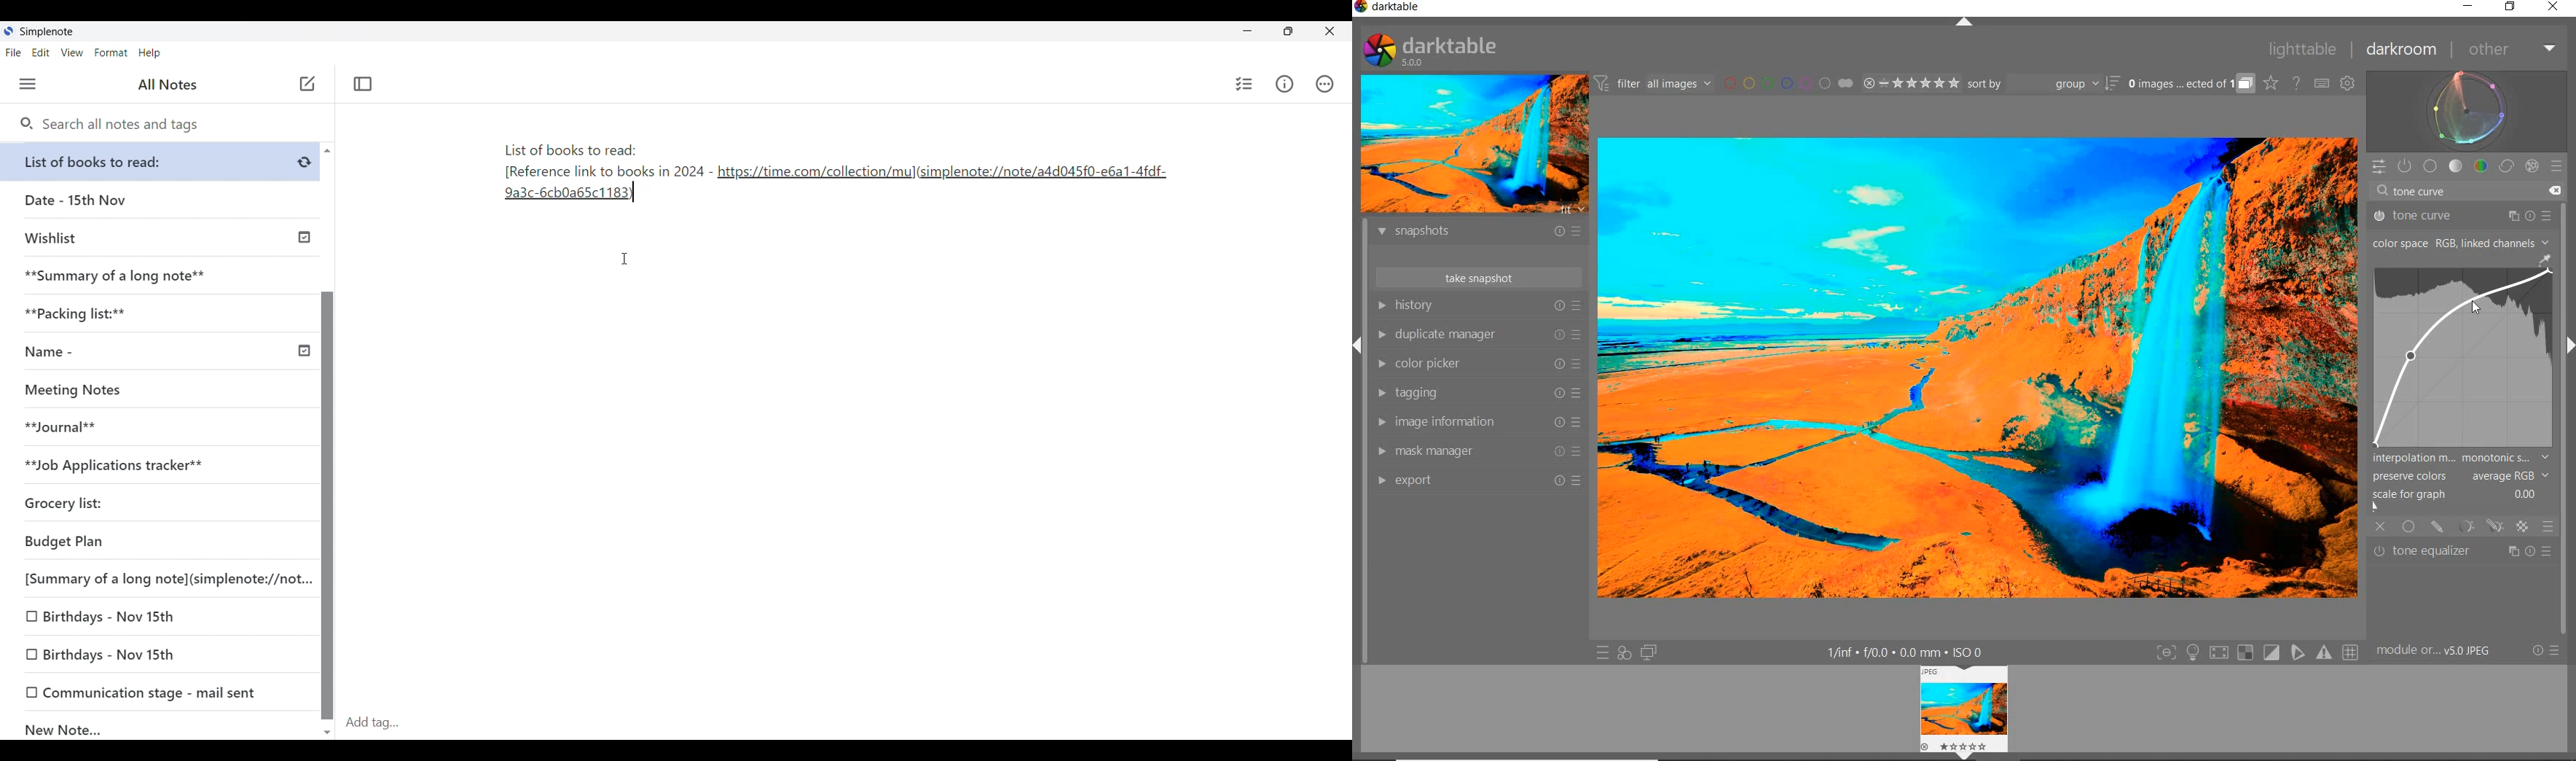 Image resolution: width=2576 pixels, height=784 pixels. I want to click on Birthdays - Nov 15th, so click(161, 655).